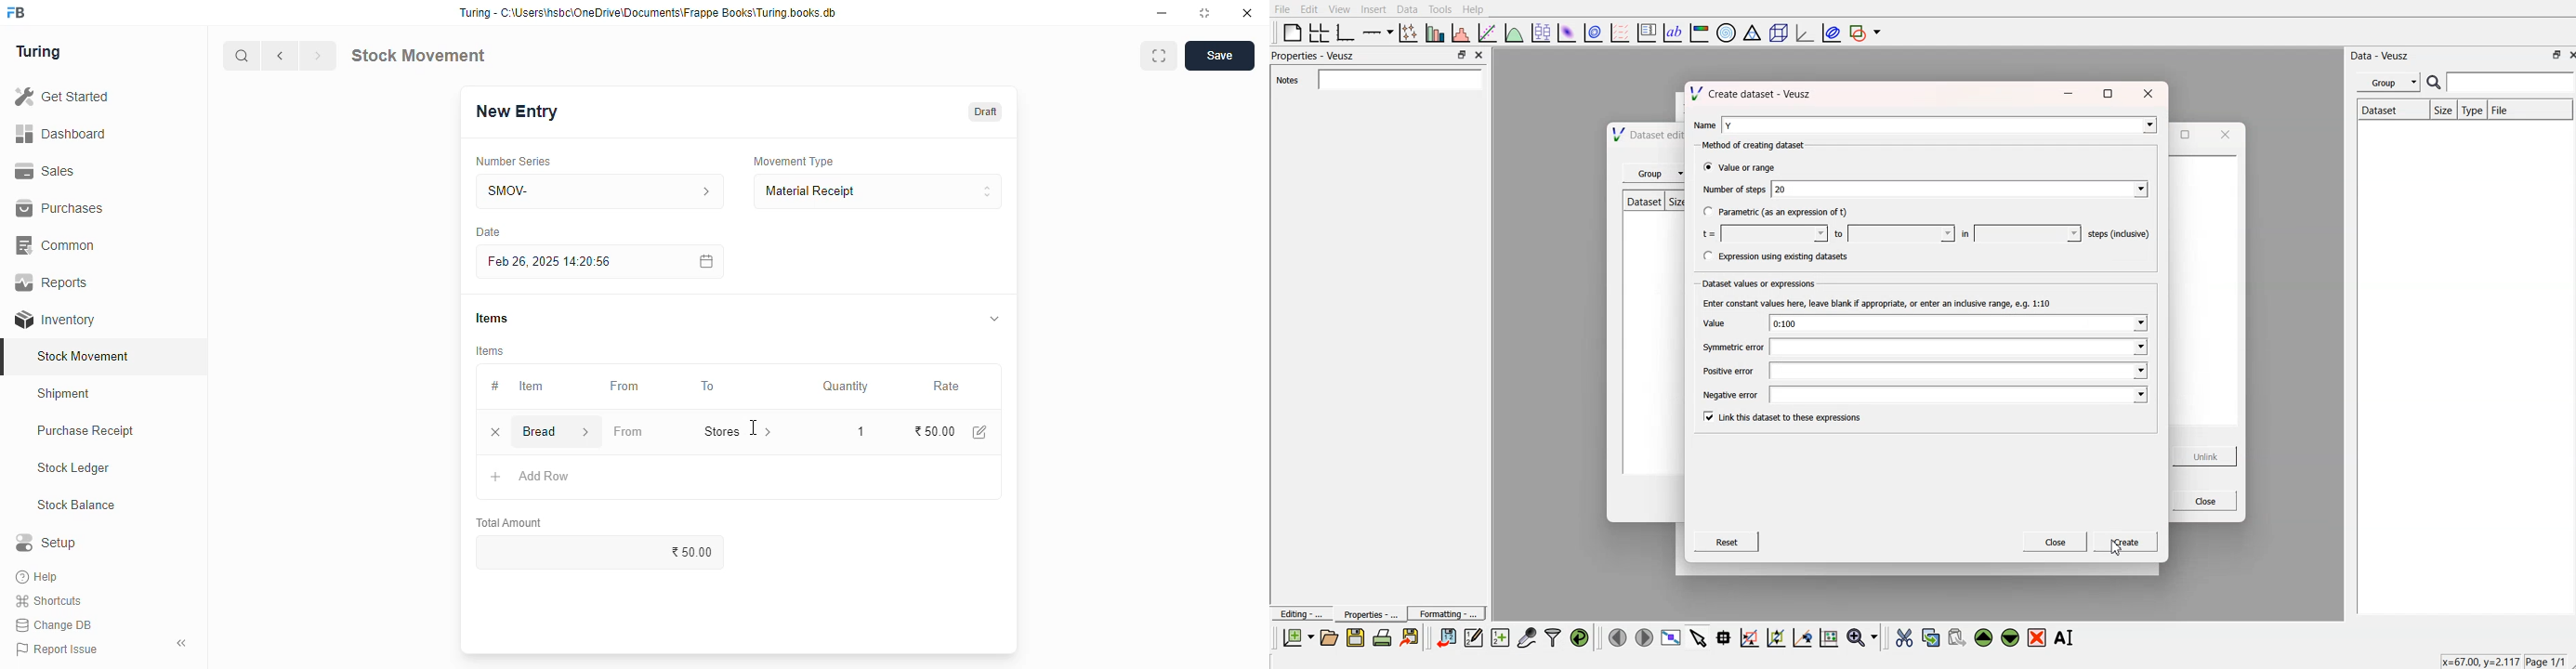  I want to click on text label, so click(1673, 33).